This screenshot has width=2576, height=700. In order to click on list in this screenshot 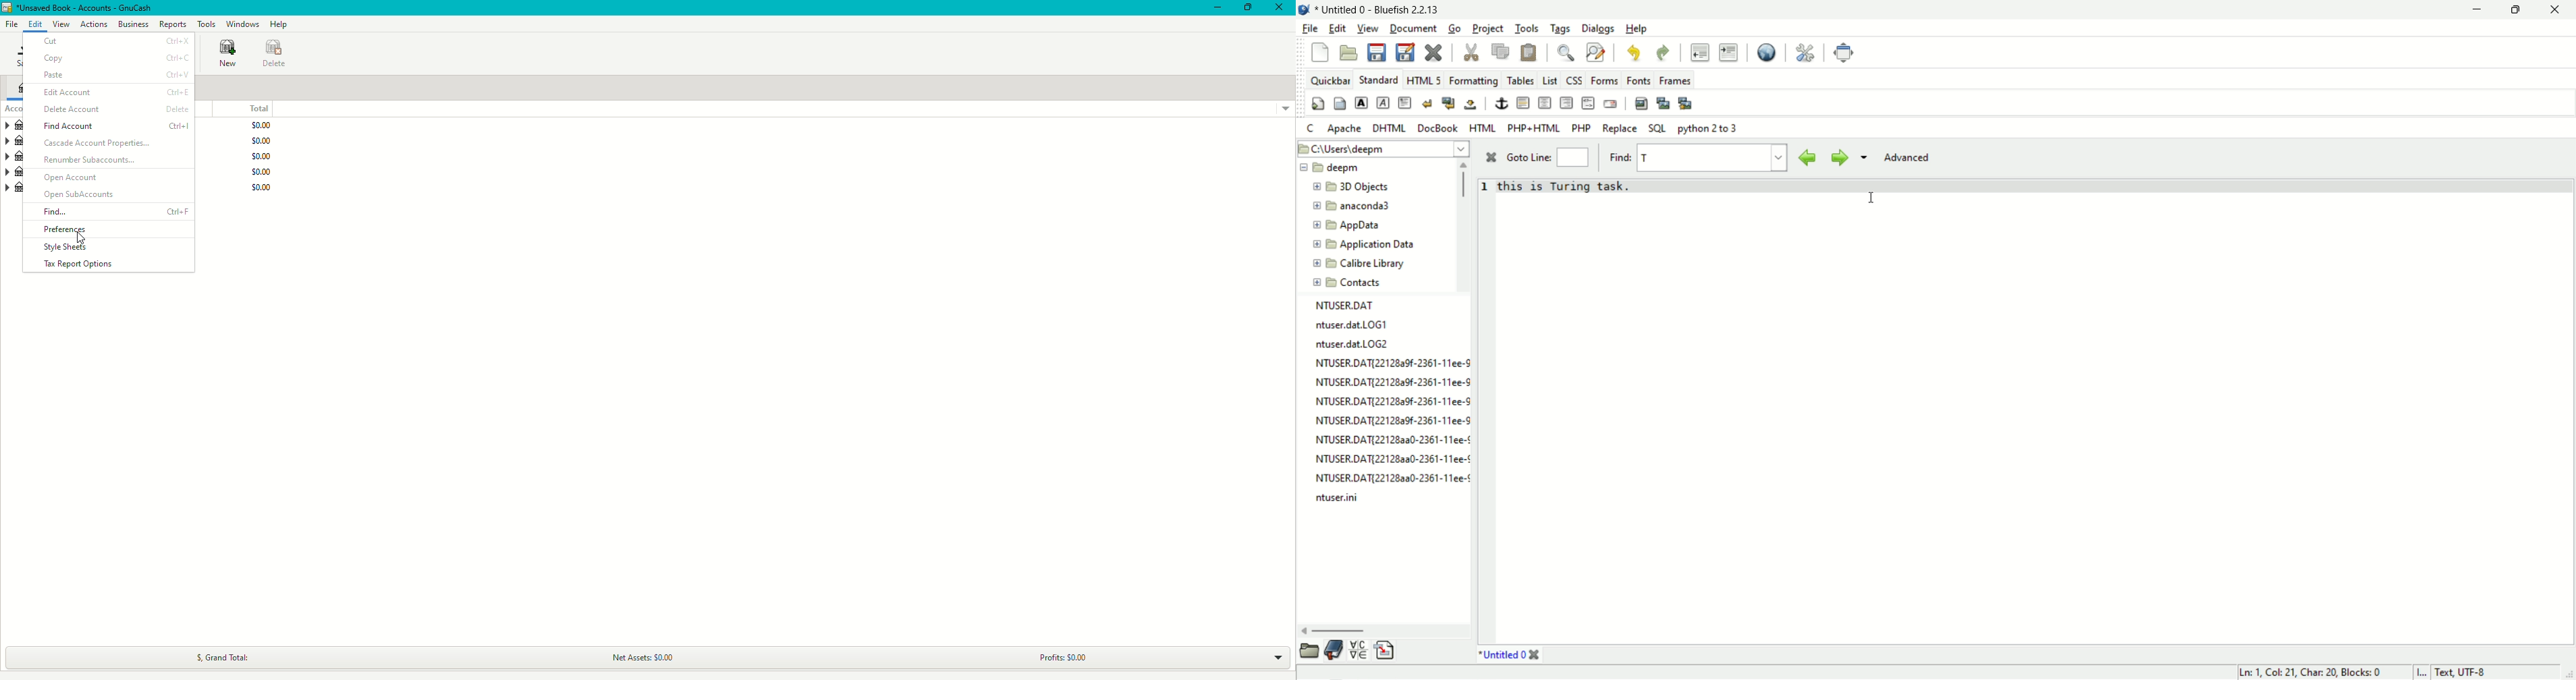, I will do `click(1551, 81)`.